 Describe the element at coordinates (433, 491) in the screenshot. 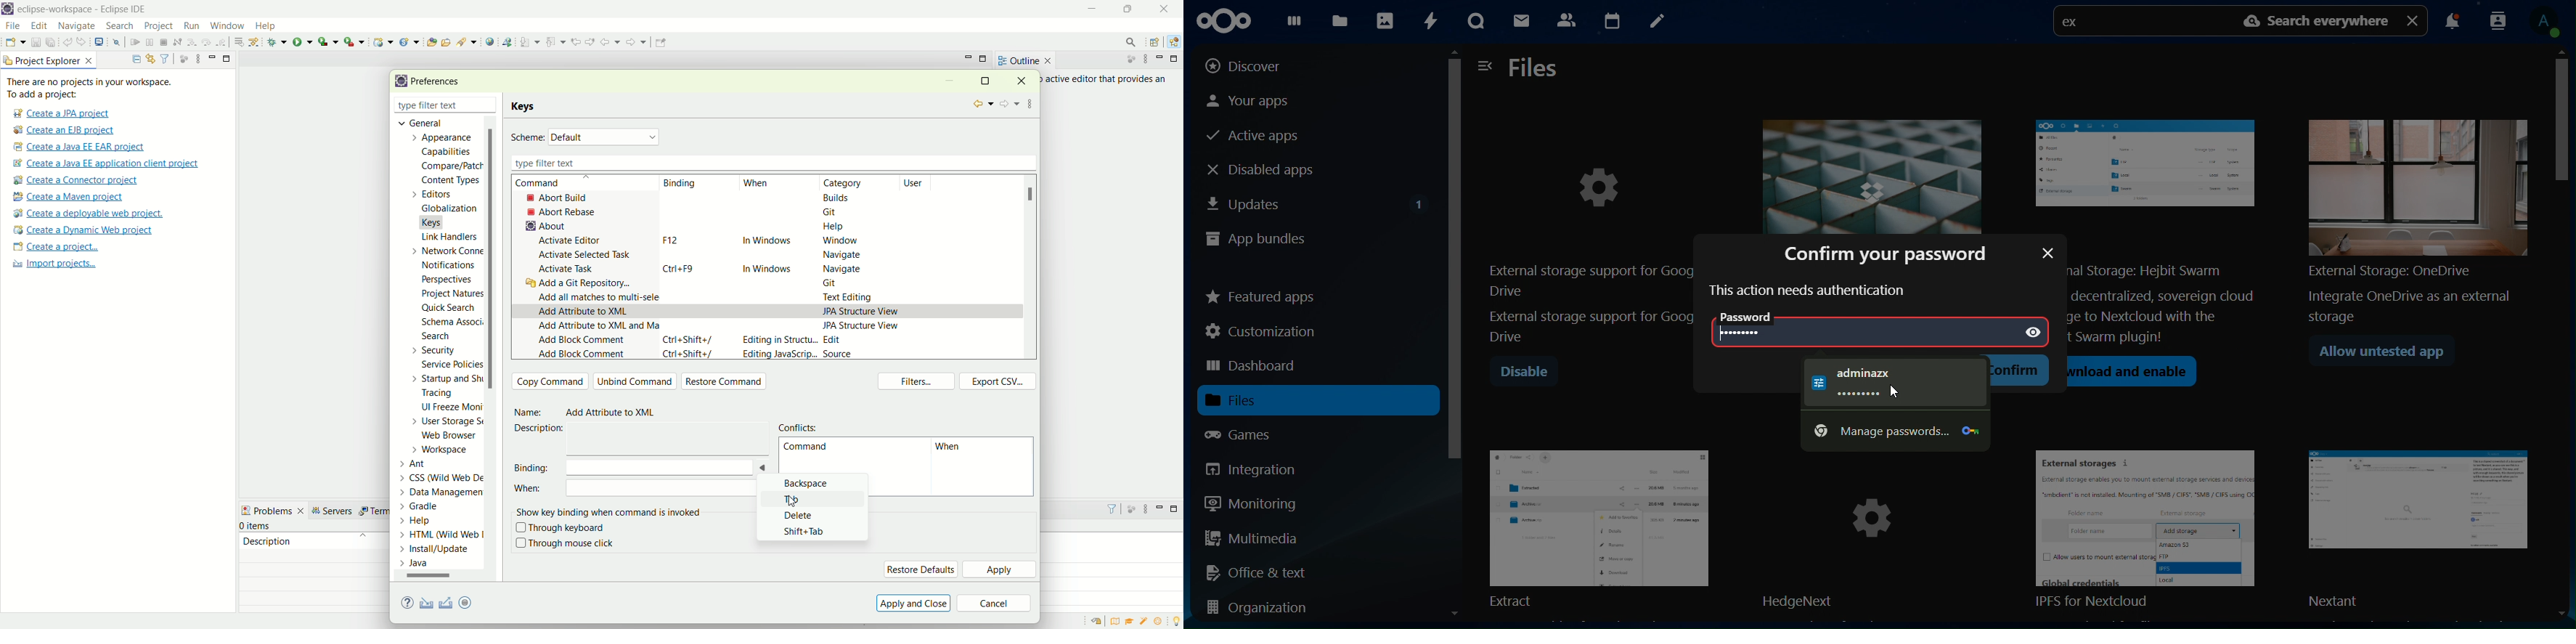

I see ` Data Management` at that location.